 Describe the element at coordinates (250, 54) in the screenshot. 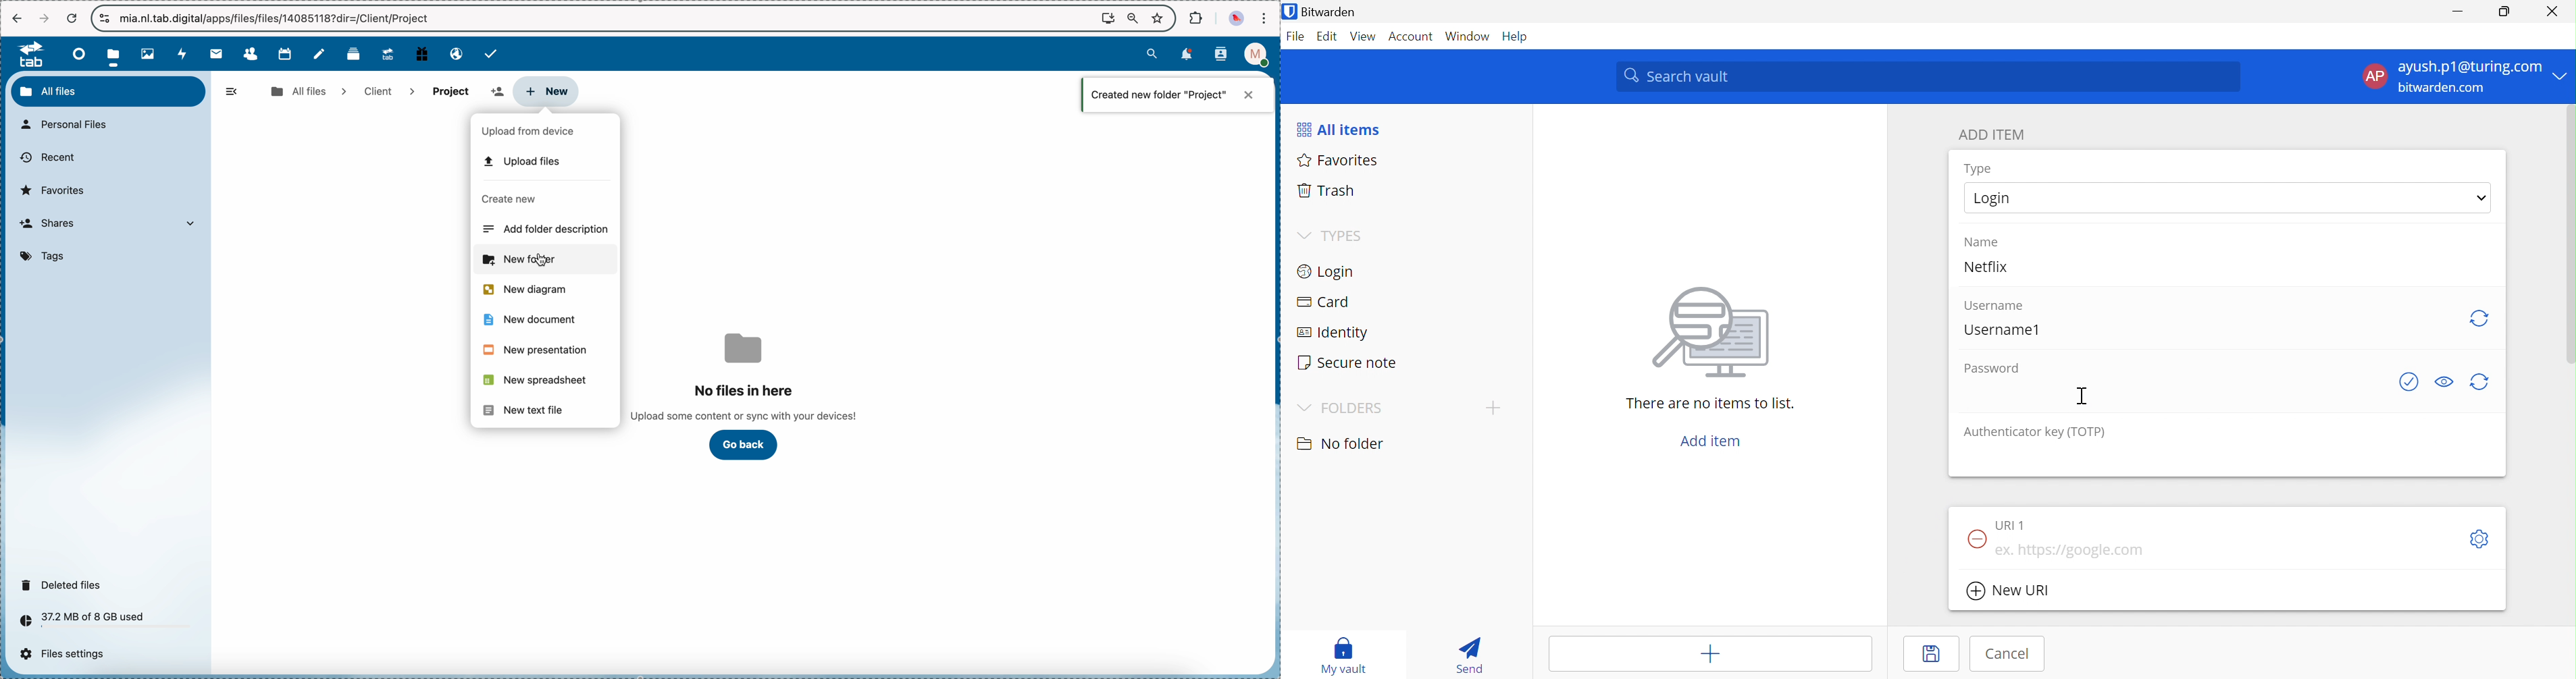

I see `contacts` at that location.